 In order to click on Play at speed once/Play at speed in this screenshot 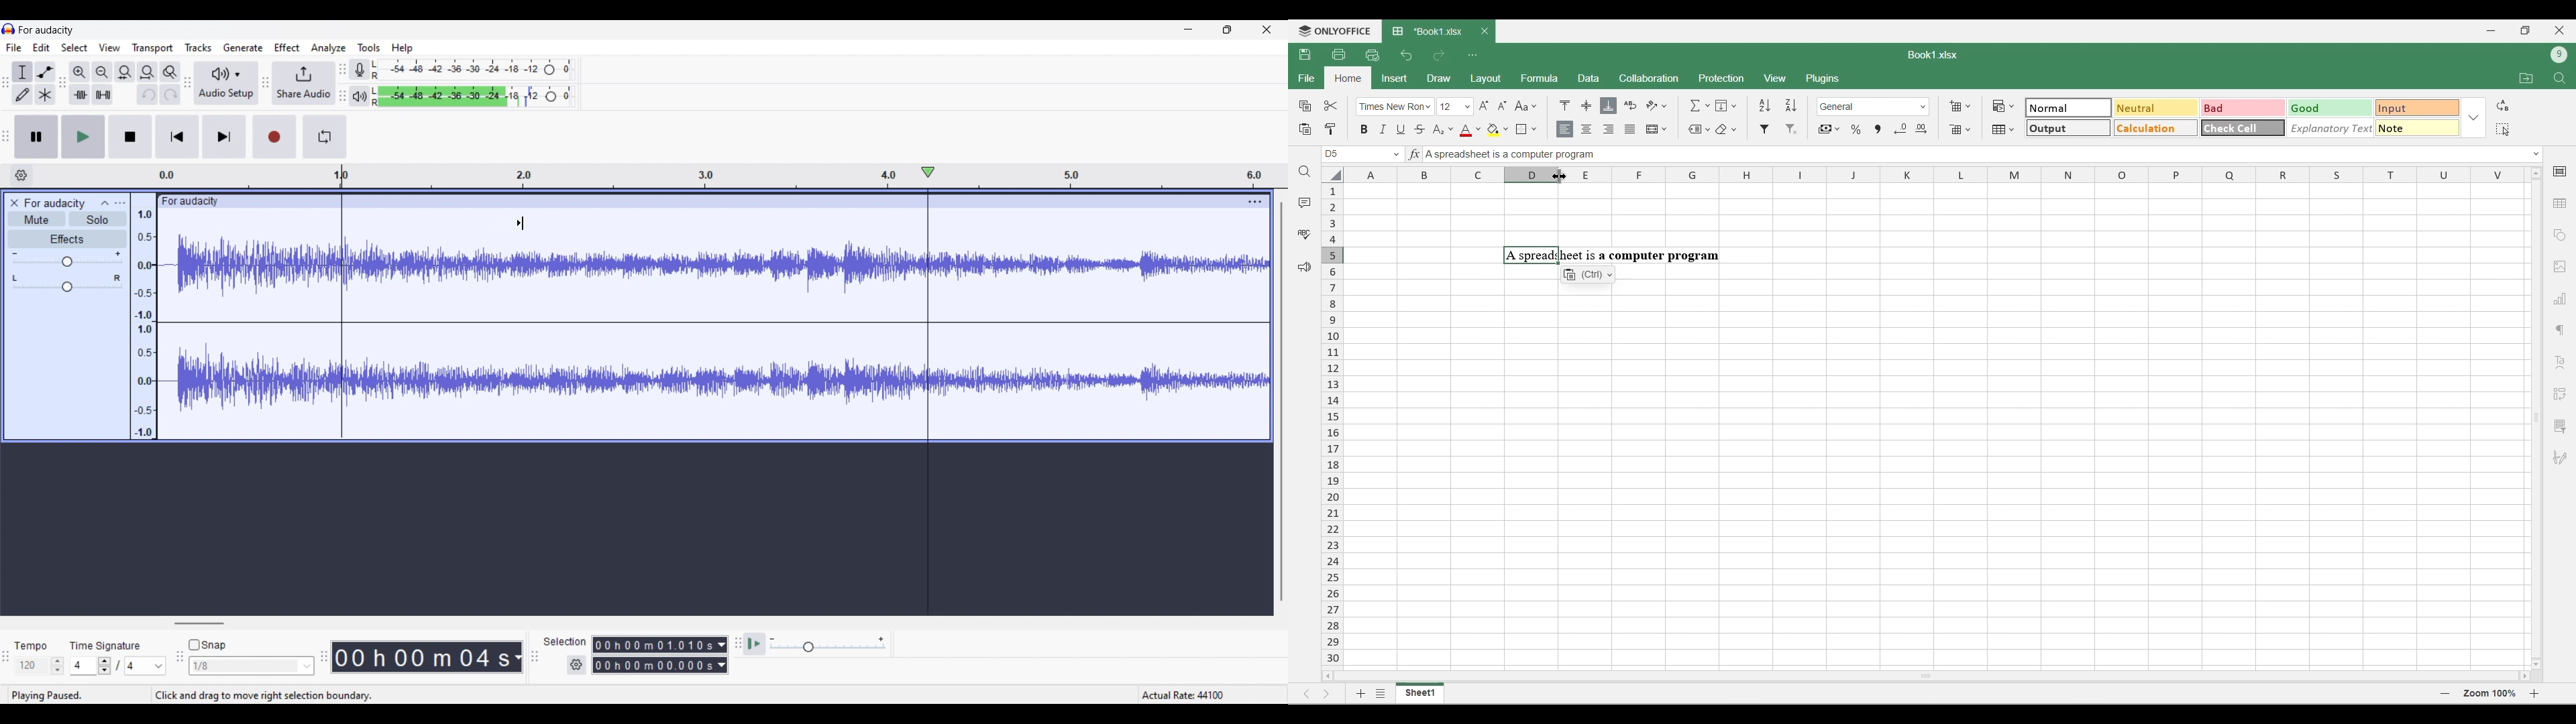, I will do `click(755, 644)`.